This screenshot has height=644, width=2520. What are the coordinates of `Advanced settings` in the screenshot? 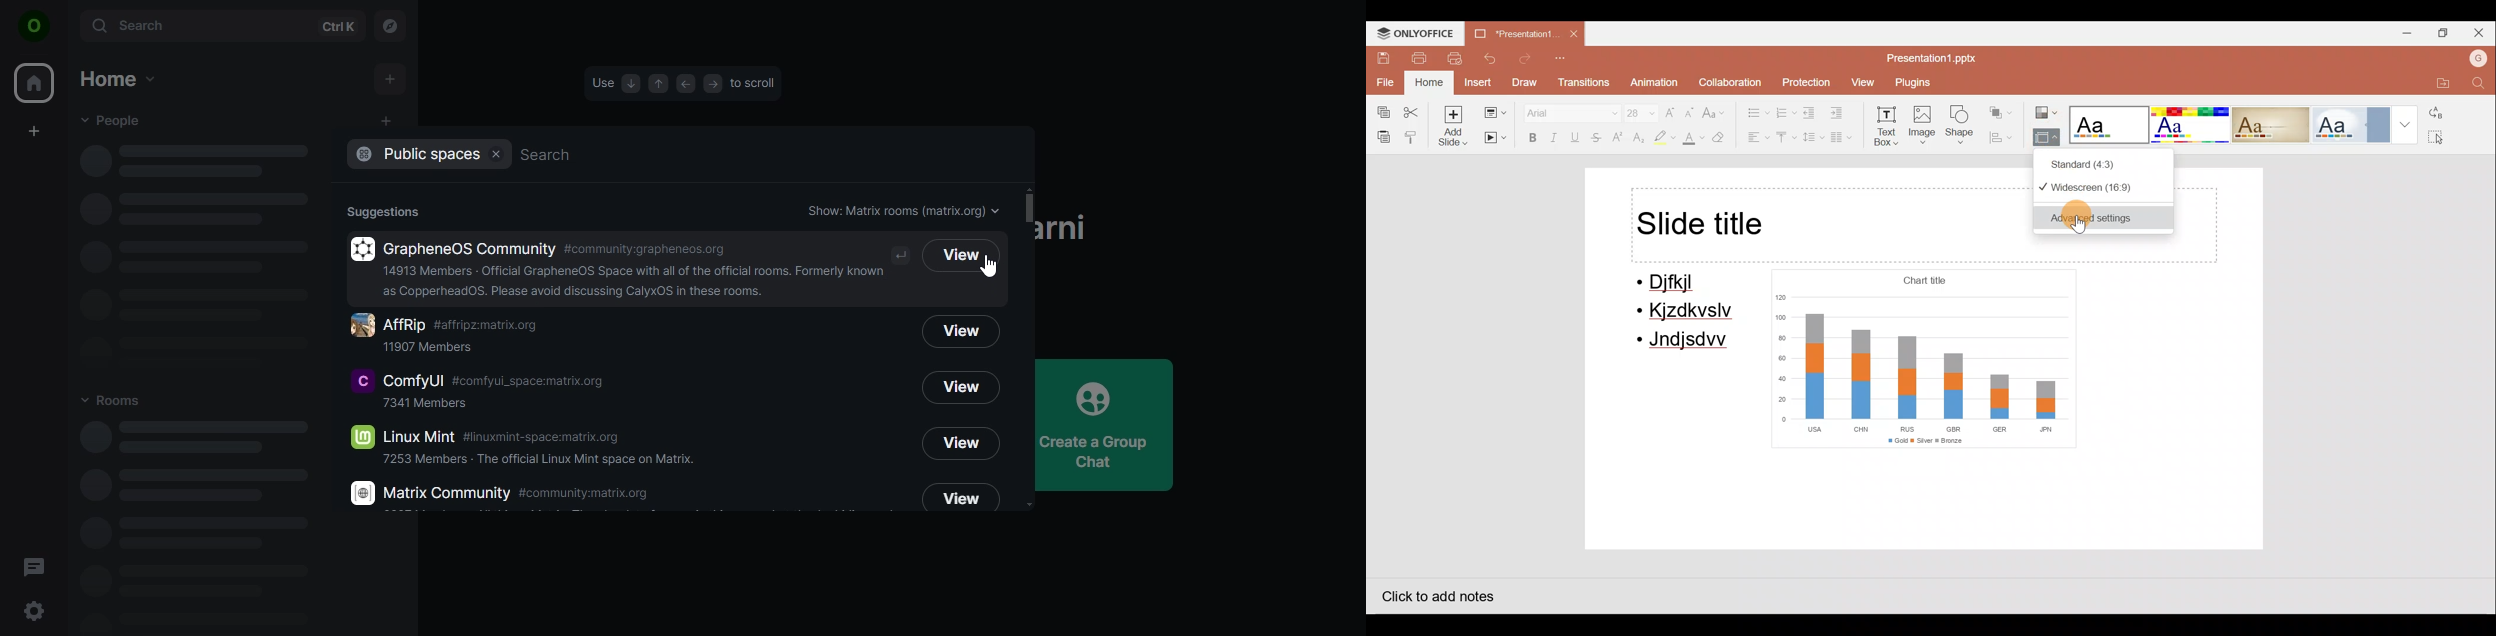 It's located at (2108, 218).